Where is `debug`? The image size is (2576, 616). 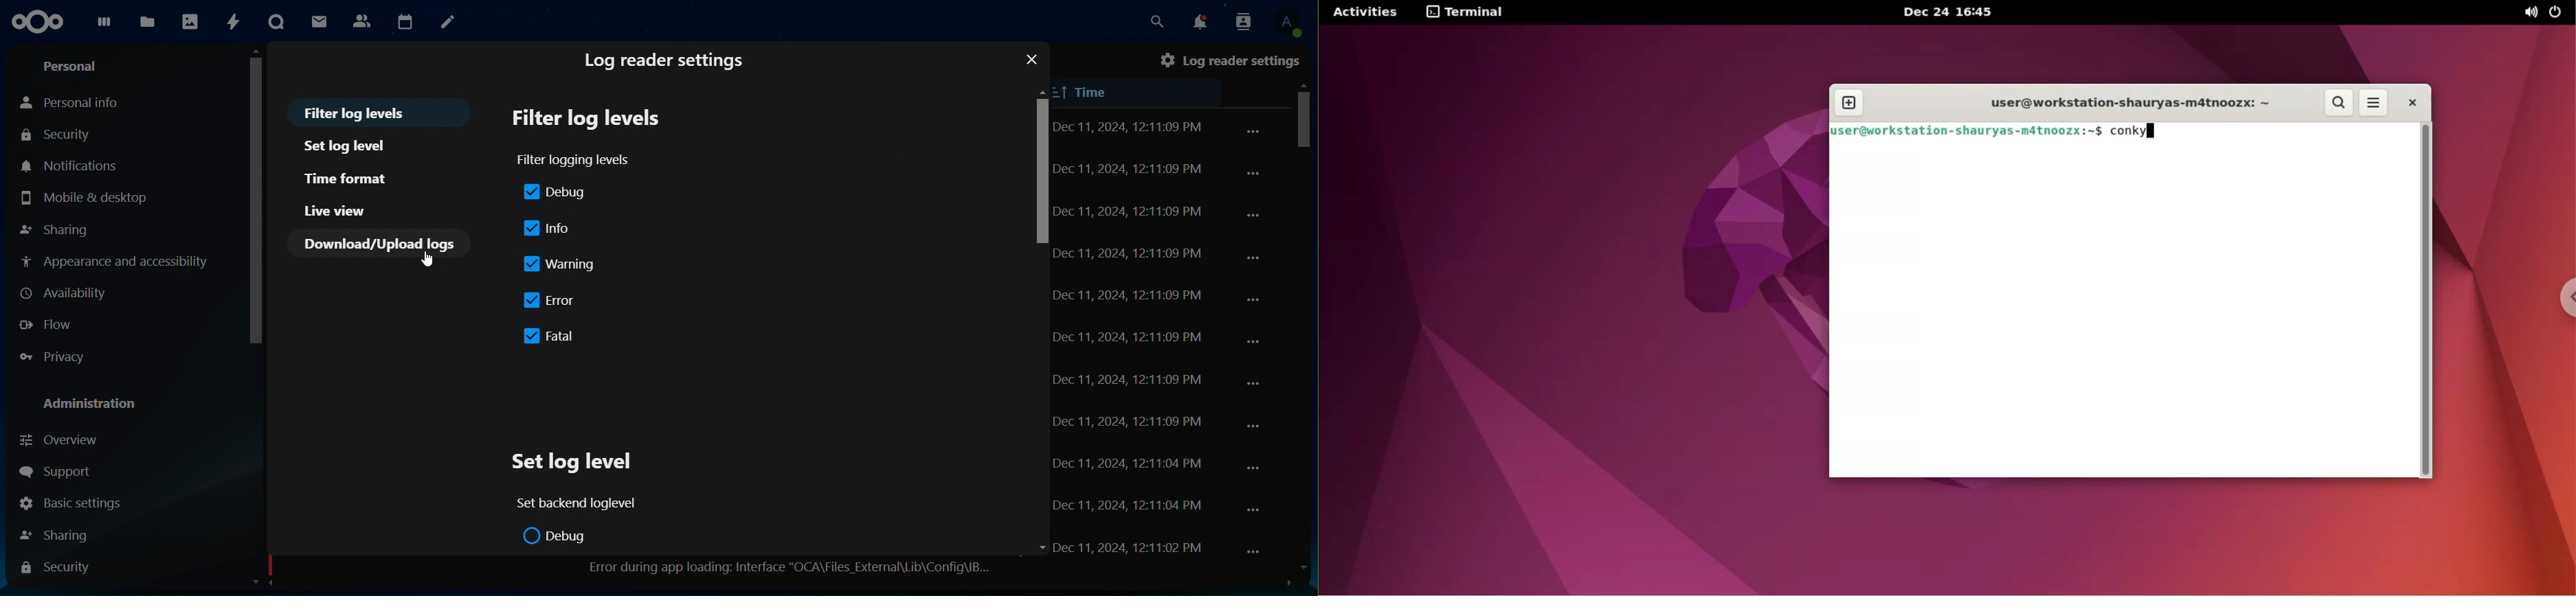 debug is located at coordinates (555, 193).